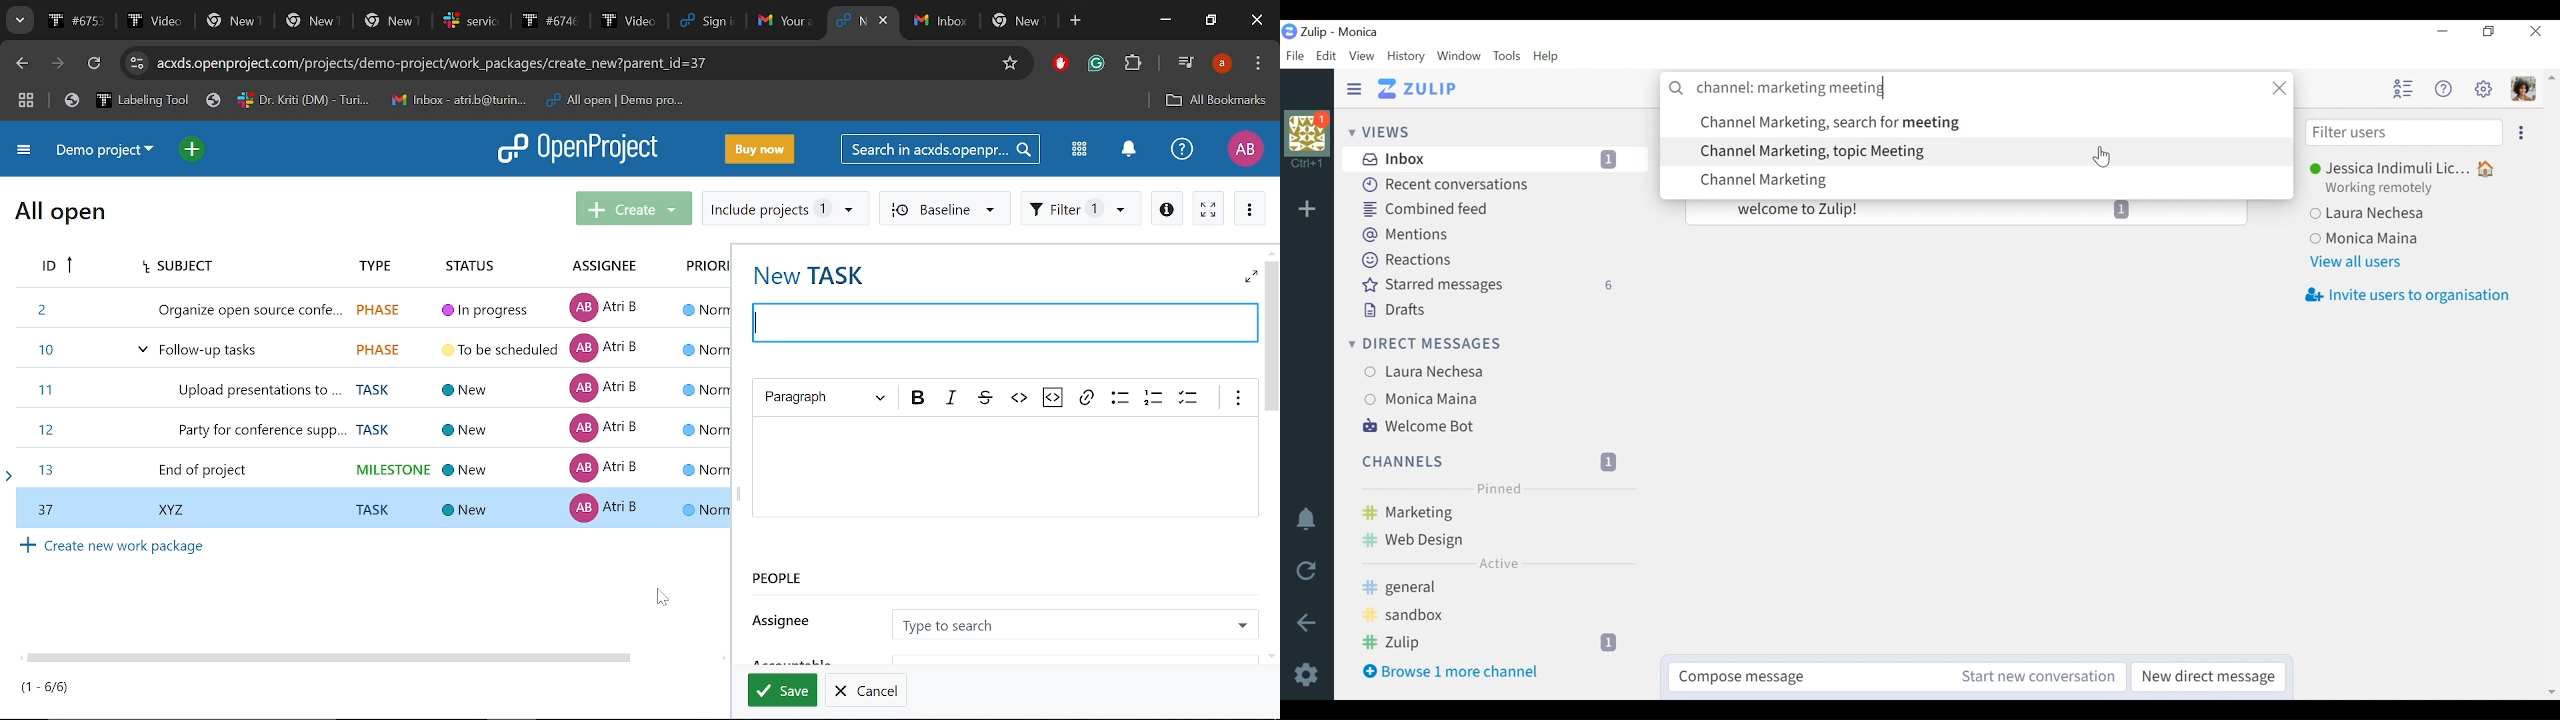 The width and height of the screenshot is (2576, 728). What do you see at coordinates (866, 690) in the screenshot?
I see `Cancel` at bounding box center [866, 690].